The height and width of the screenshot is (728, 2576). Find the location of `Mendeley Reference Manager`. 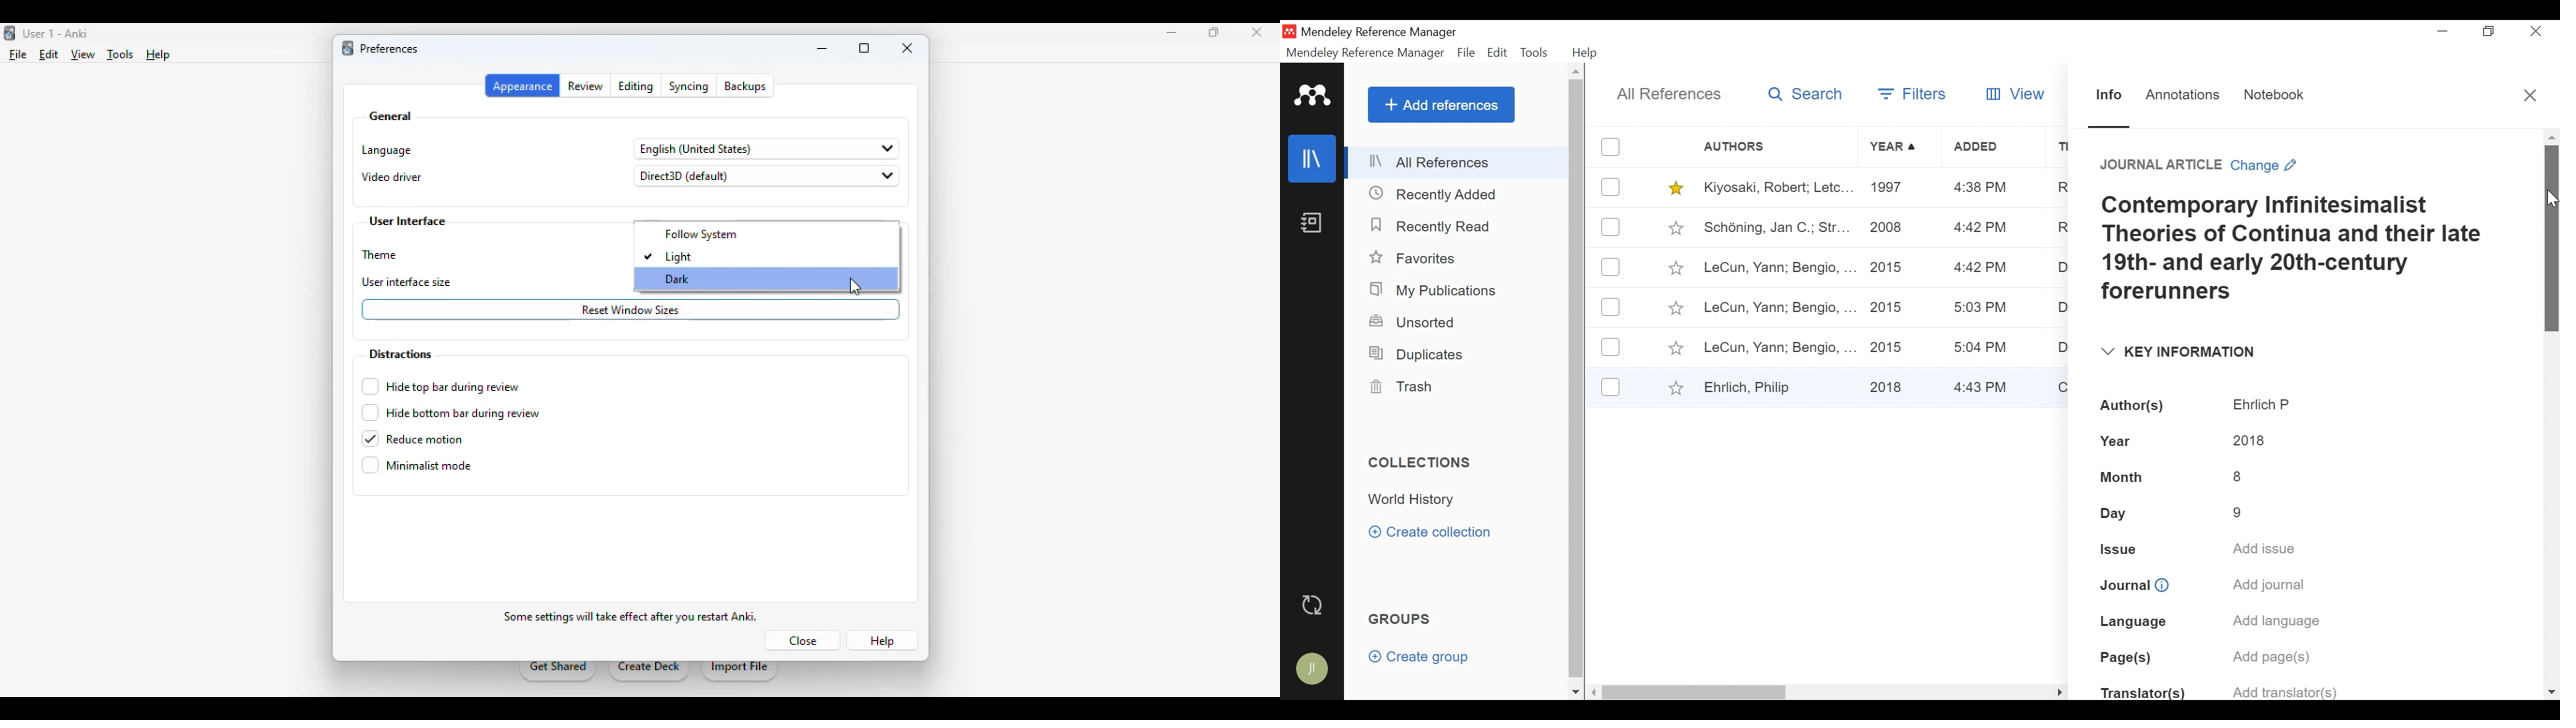

Mendeley Reference Manager is located at coordinates (1379, 33).